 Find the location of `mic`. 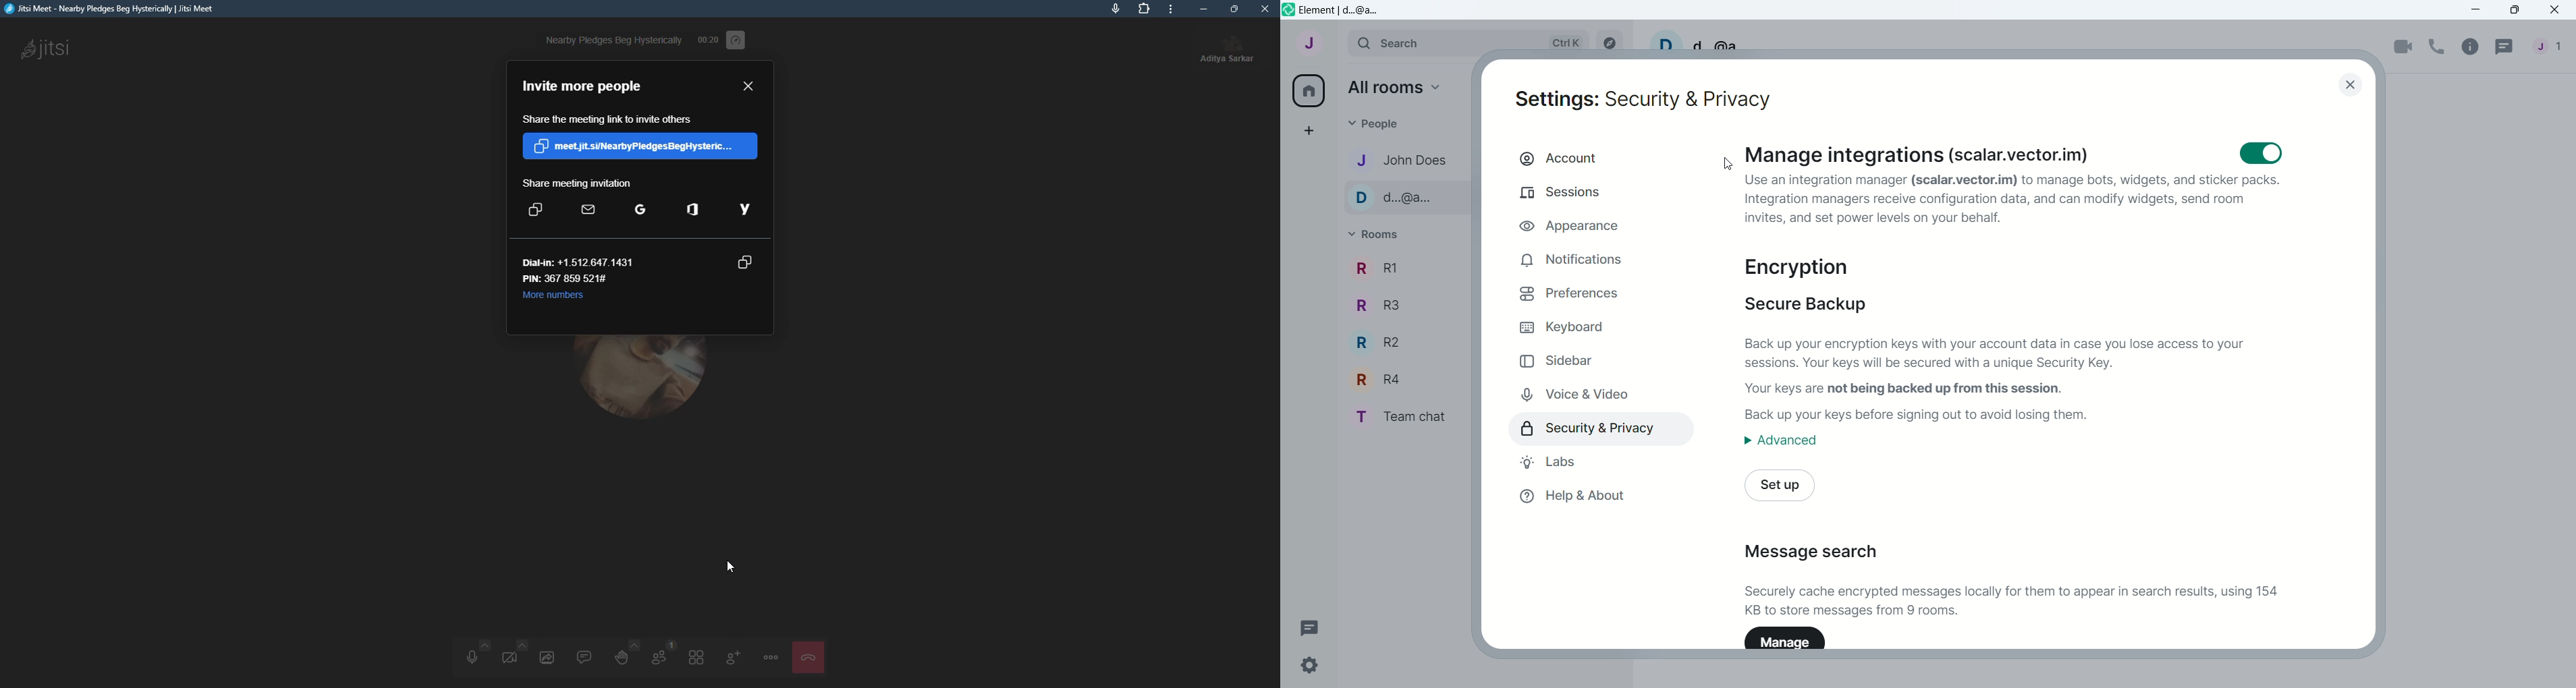

mic is located at coordinates (1117, 9).